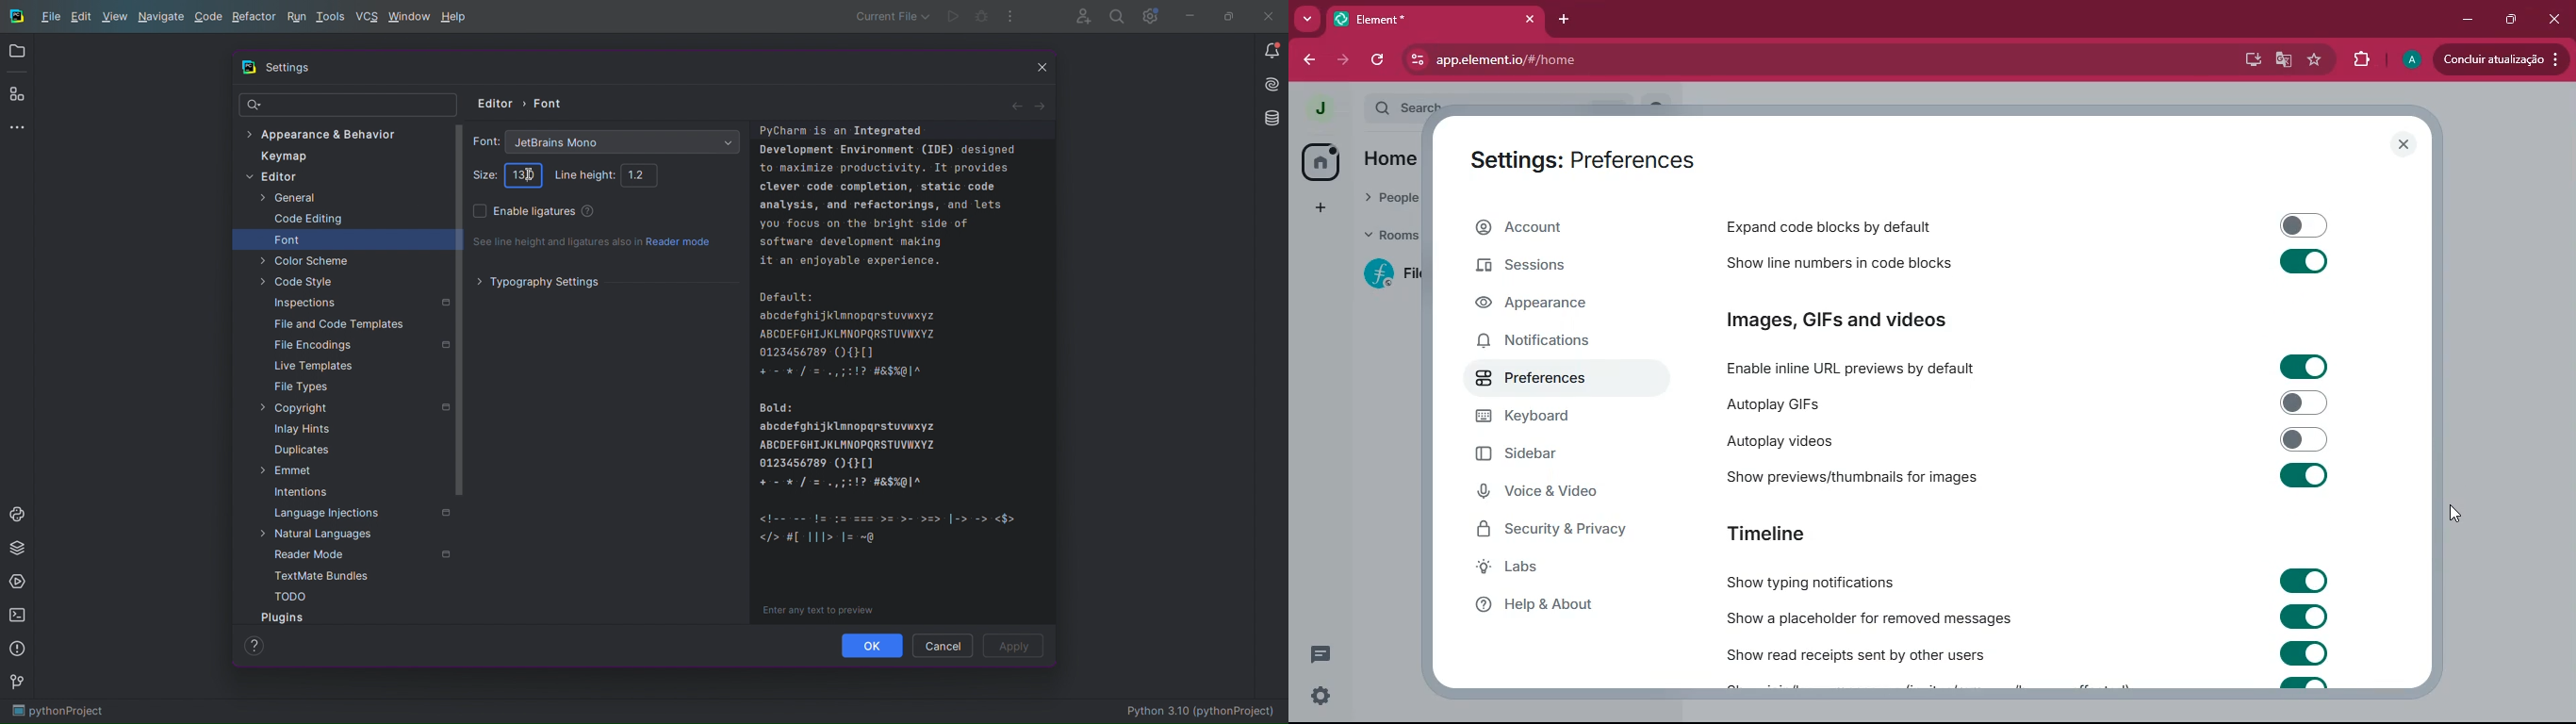 Image resolution: width=2576 pixels, height=728 pixels. What do you see at coordinates (1305, 19) in the screenshot?
I see `more` at bounding box center [1305, 19].